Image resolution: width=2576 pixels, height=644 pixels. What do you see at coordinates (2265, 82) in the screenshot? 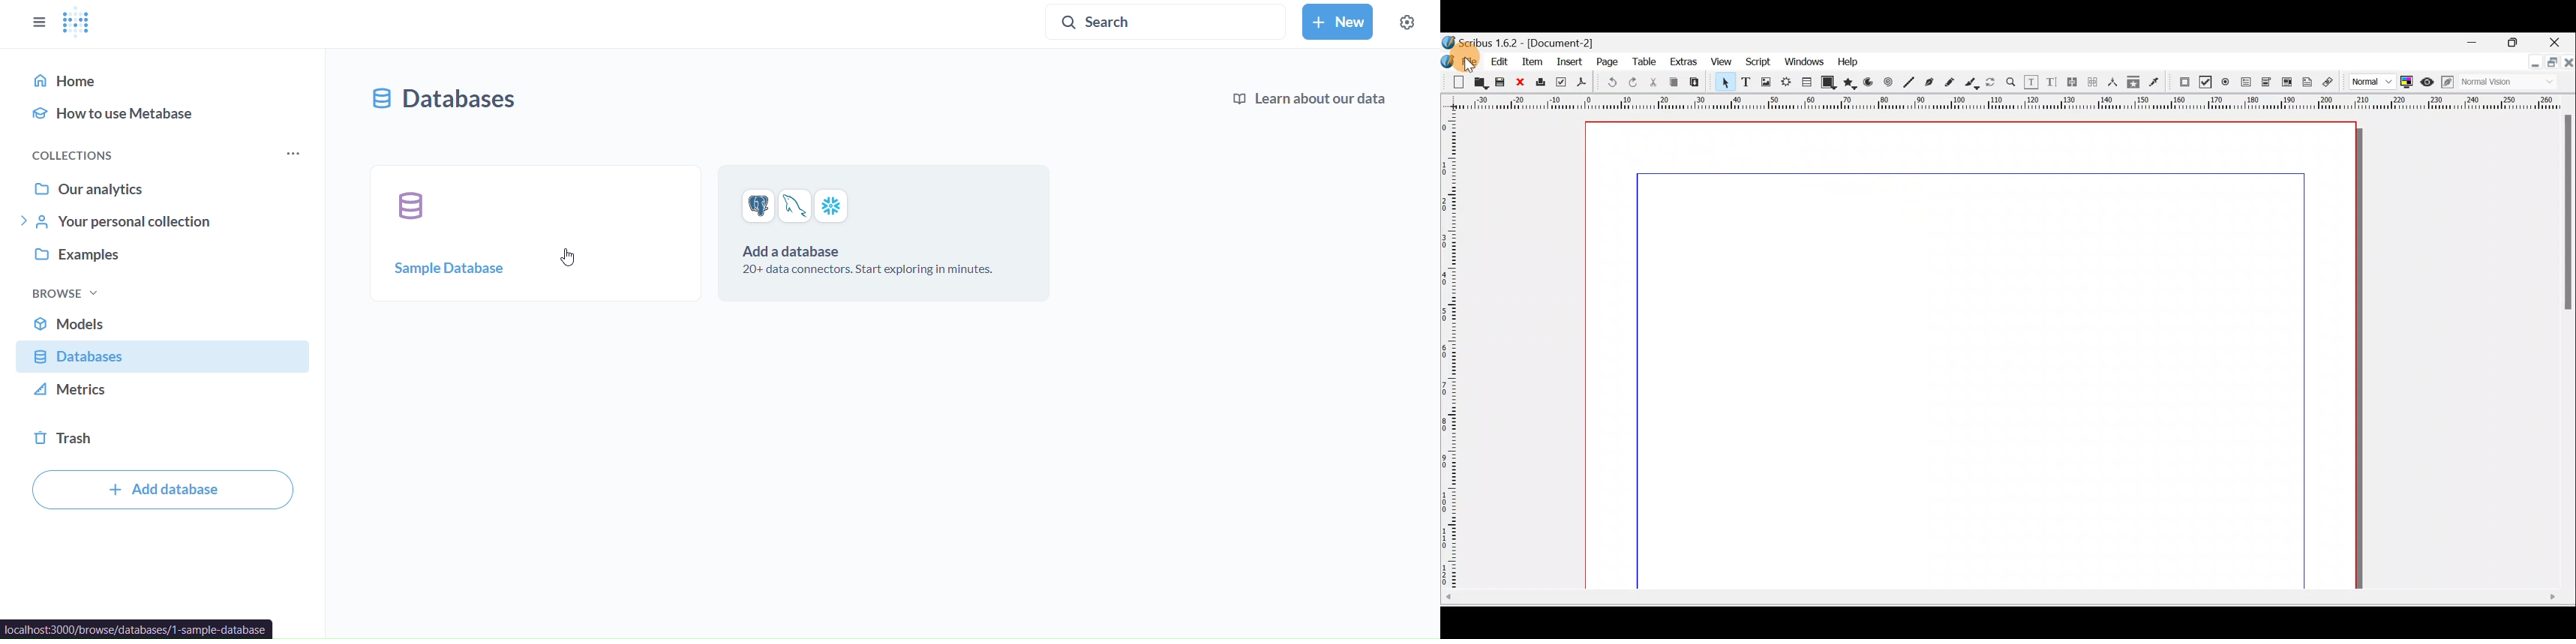
I see `PDF combo box` at bounding box center [2265, 82].